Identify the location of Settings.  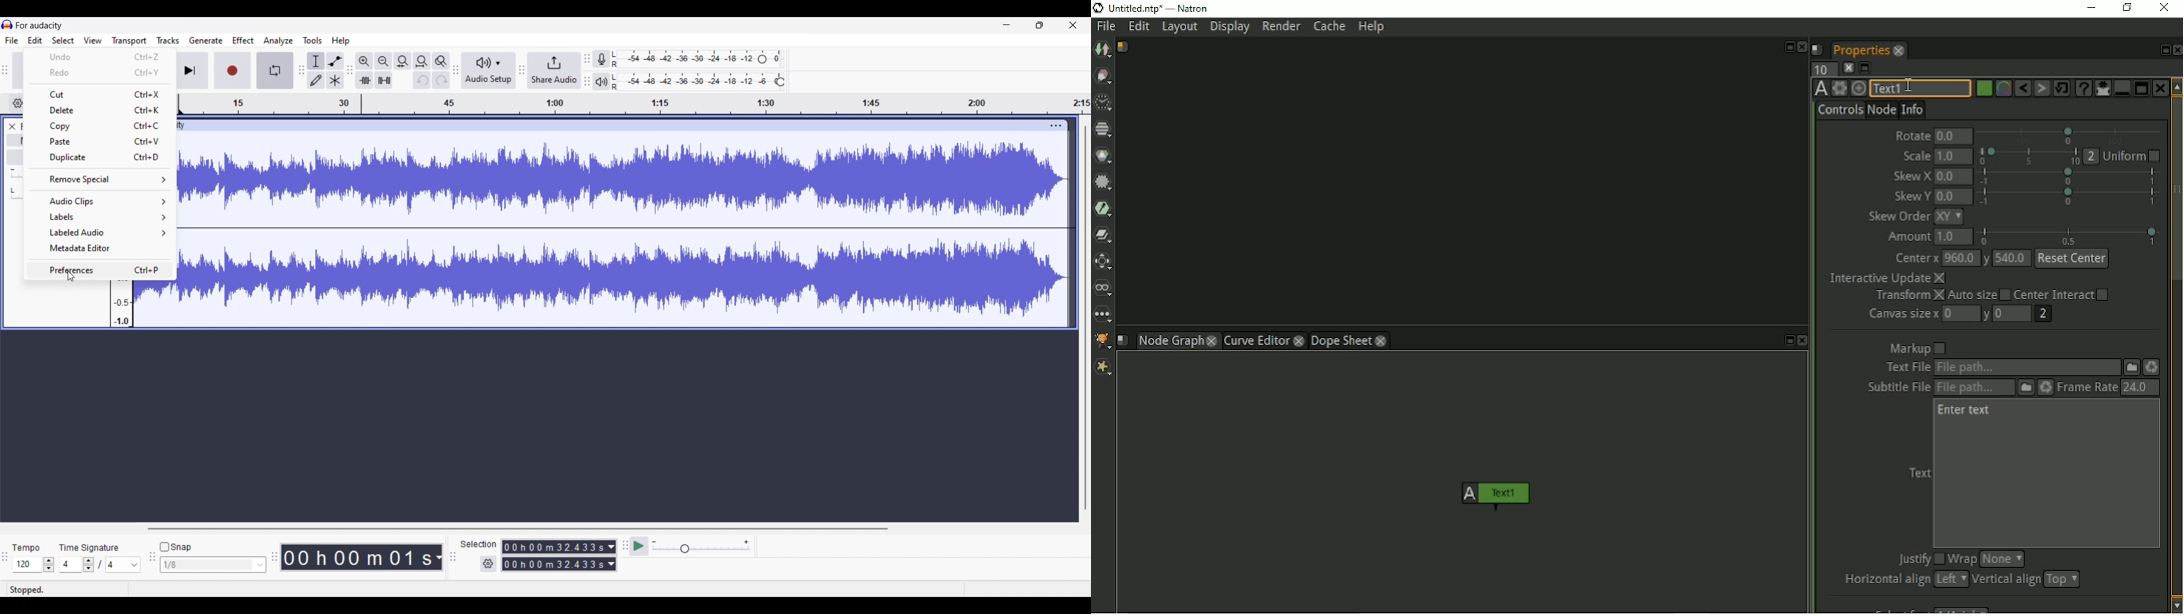
(489, 564).